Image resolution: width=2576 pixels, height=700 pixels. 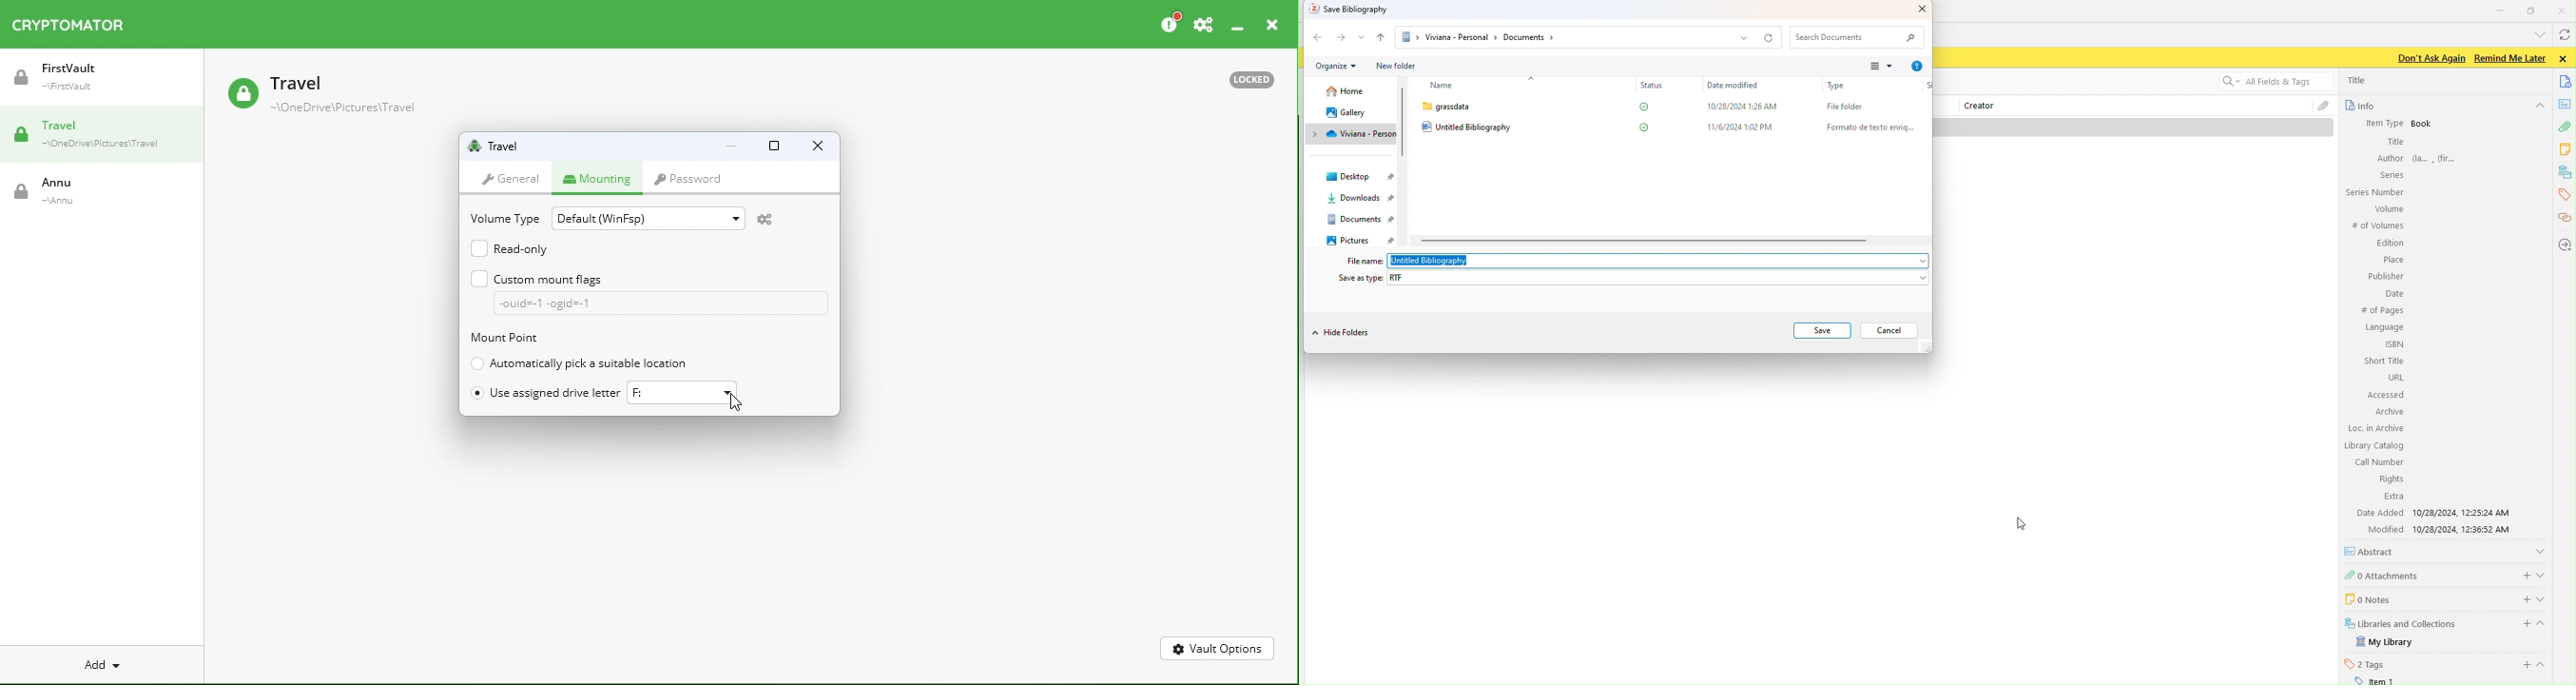 I want to click on libraries, so click(x=2566, y=173).